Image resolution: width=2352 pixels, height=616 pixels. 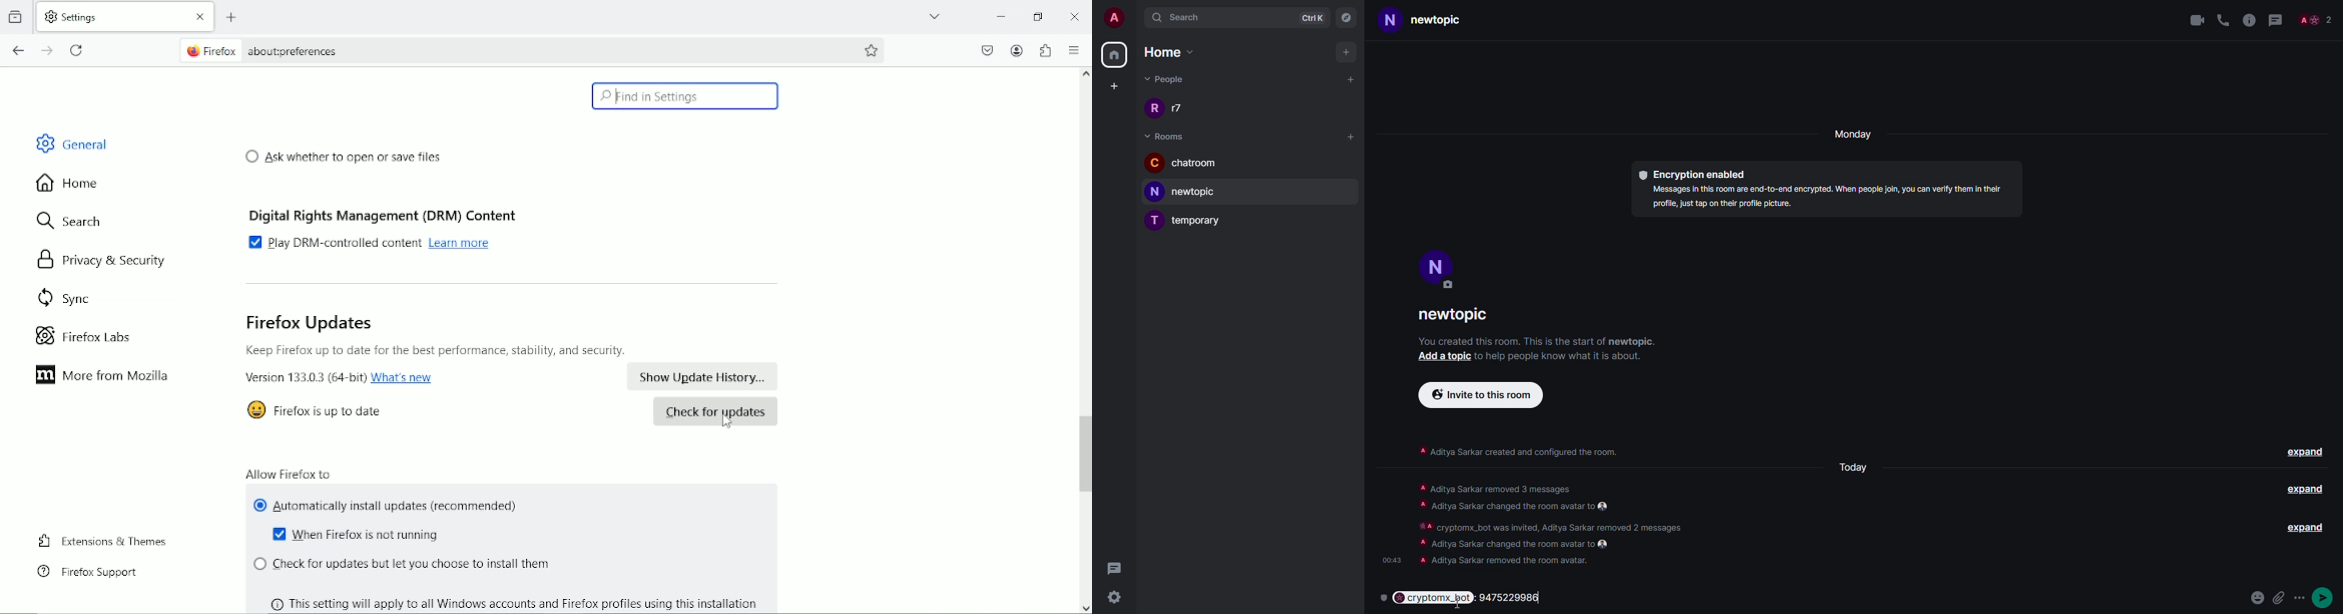 I want to click on Close, so click(x=201, y=16).